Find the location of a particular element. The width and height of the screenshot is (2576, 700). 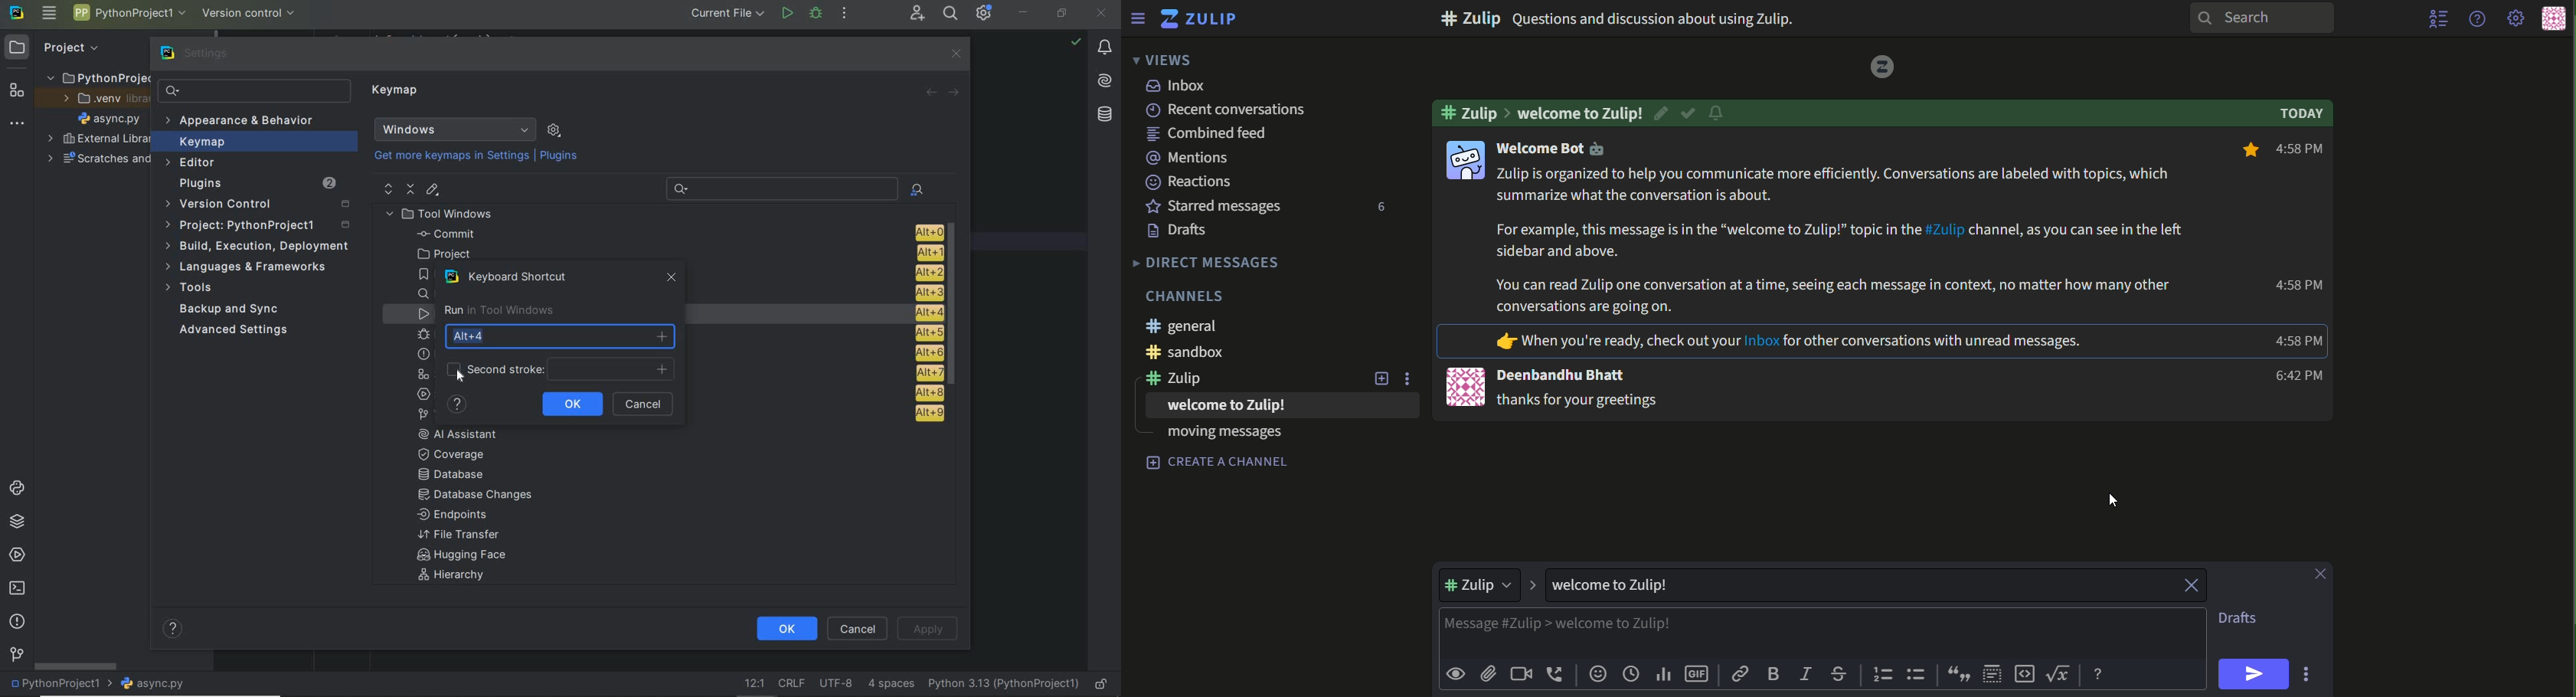

Appearance & Behavior is located at coordinates (242, 122).